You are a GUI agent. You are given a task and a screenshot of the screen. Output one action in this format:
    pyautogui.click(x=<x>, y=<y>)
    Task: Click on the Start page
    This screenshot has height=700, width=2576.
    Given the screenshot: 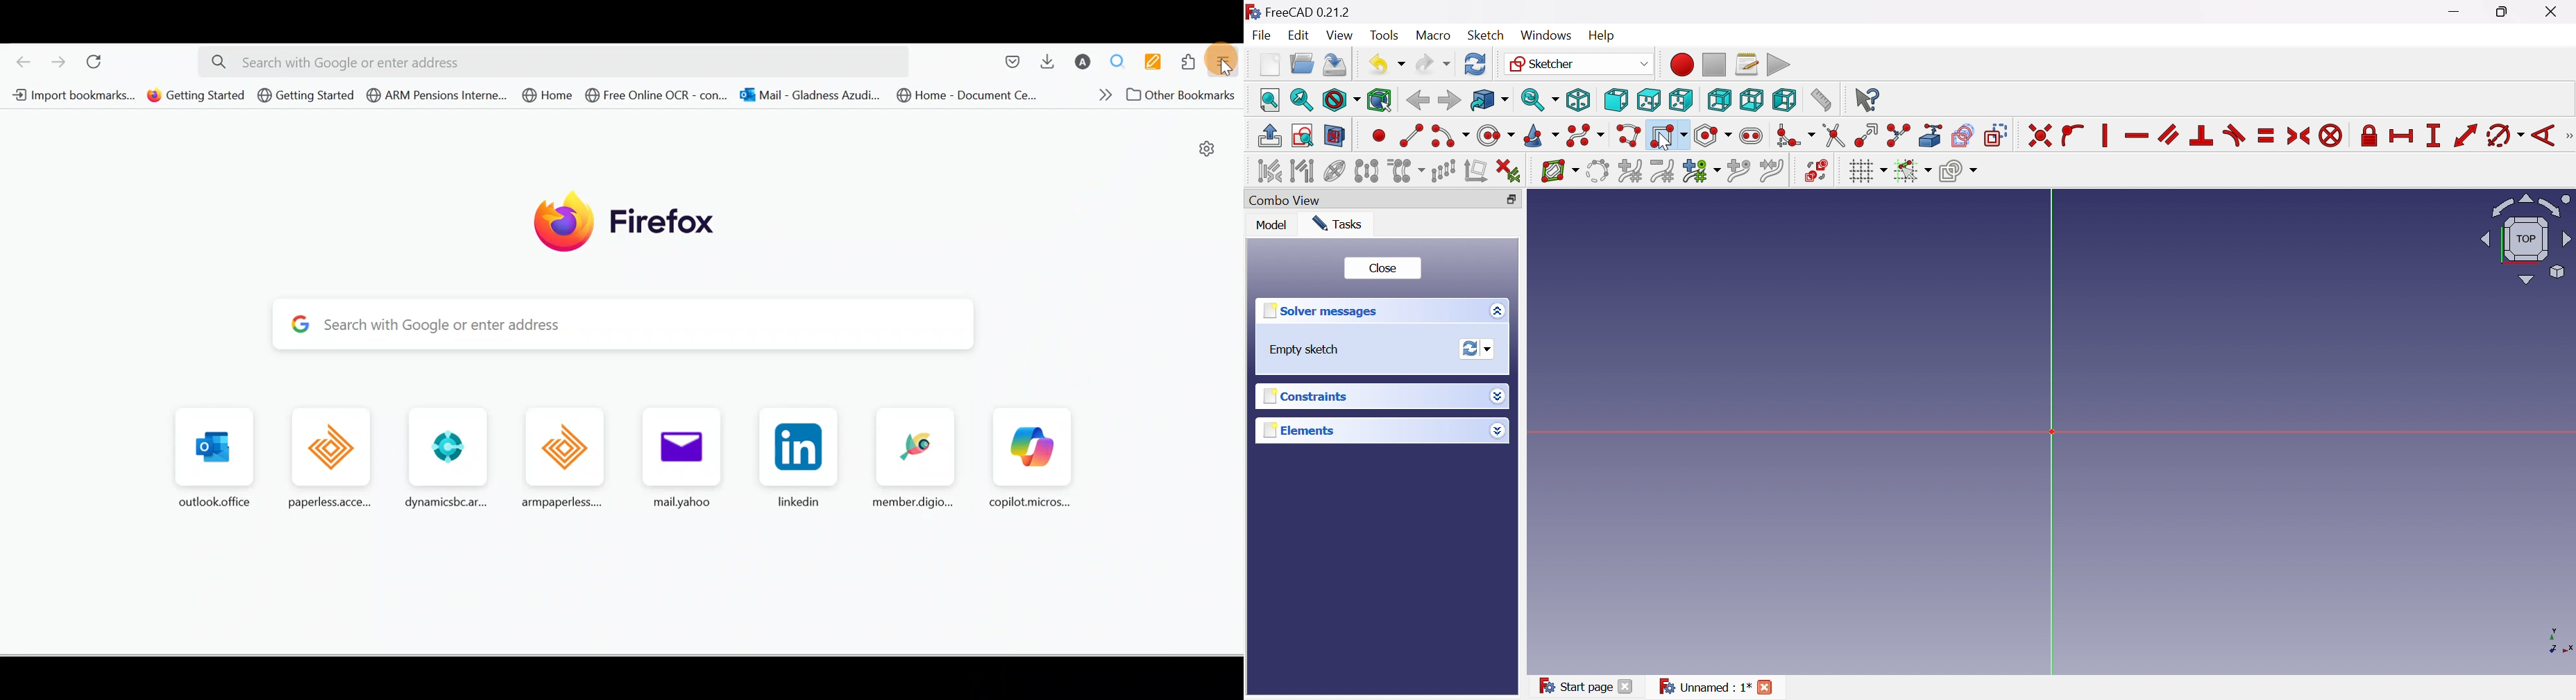 What is the action you would take?
    pyautogui.click(x=1573, y=685)
    